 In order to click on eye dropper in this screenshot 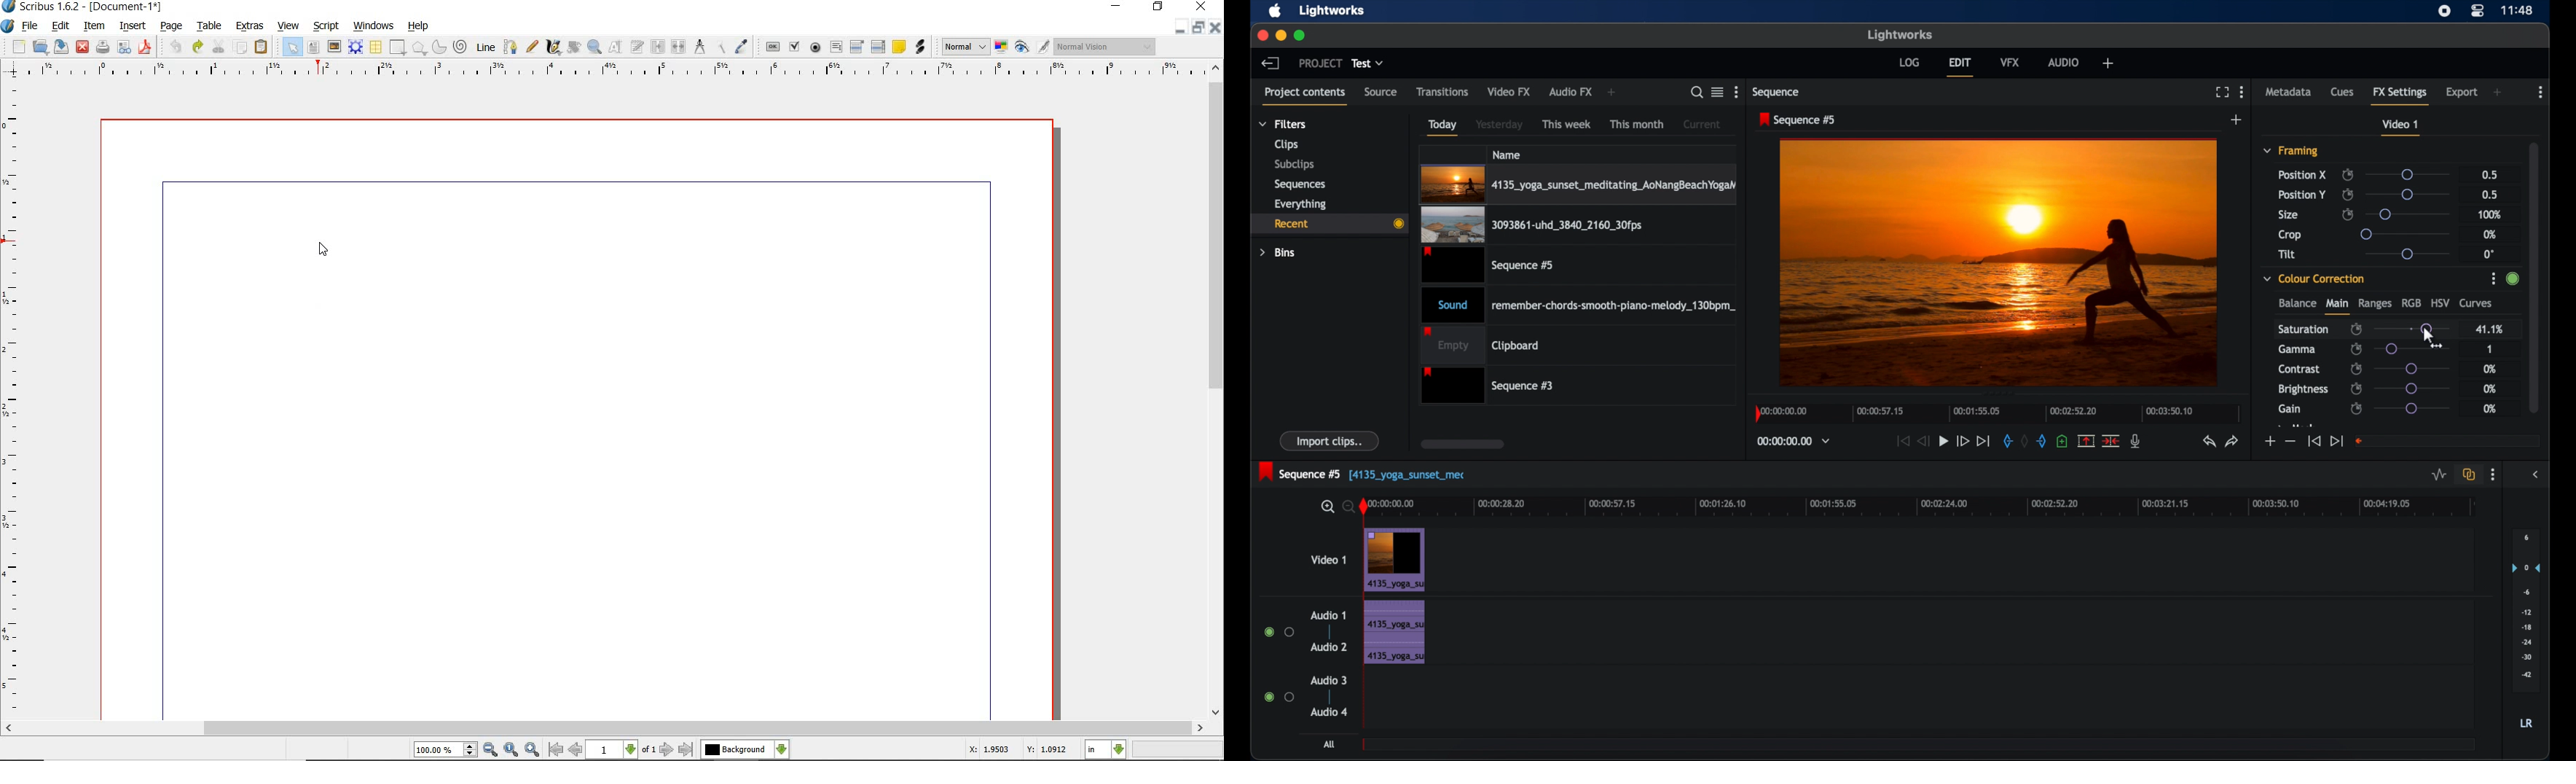, I will do `click(742, 47)`.